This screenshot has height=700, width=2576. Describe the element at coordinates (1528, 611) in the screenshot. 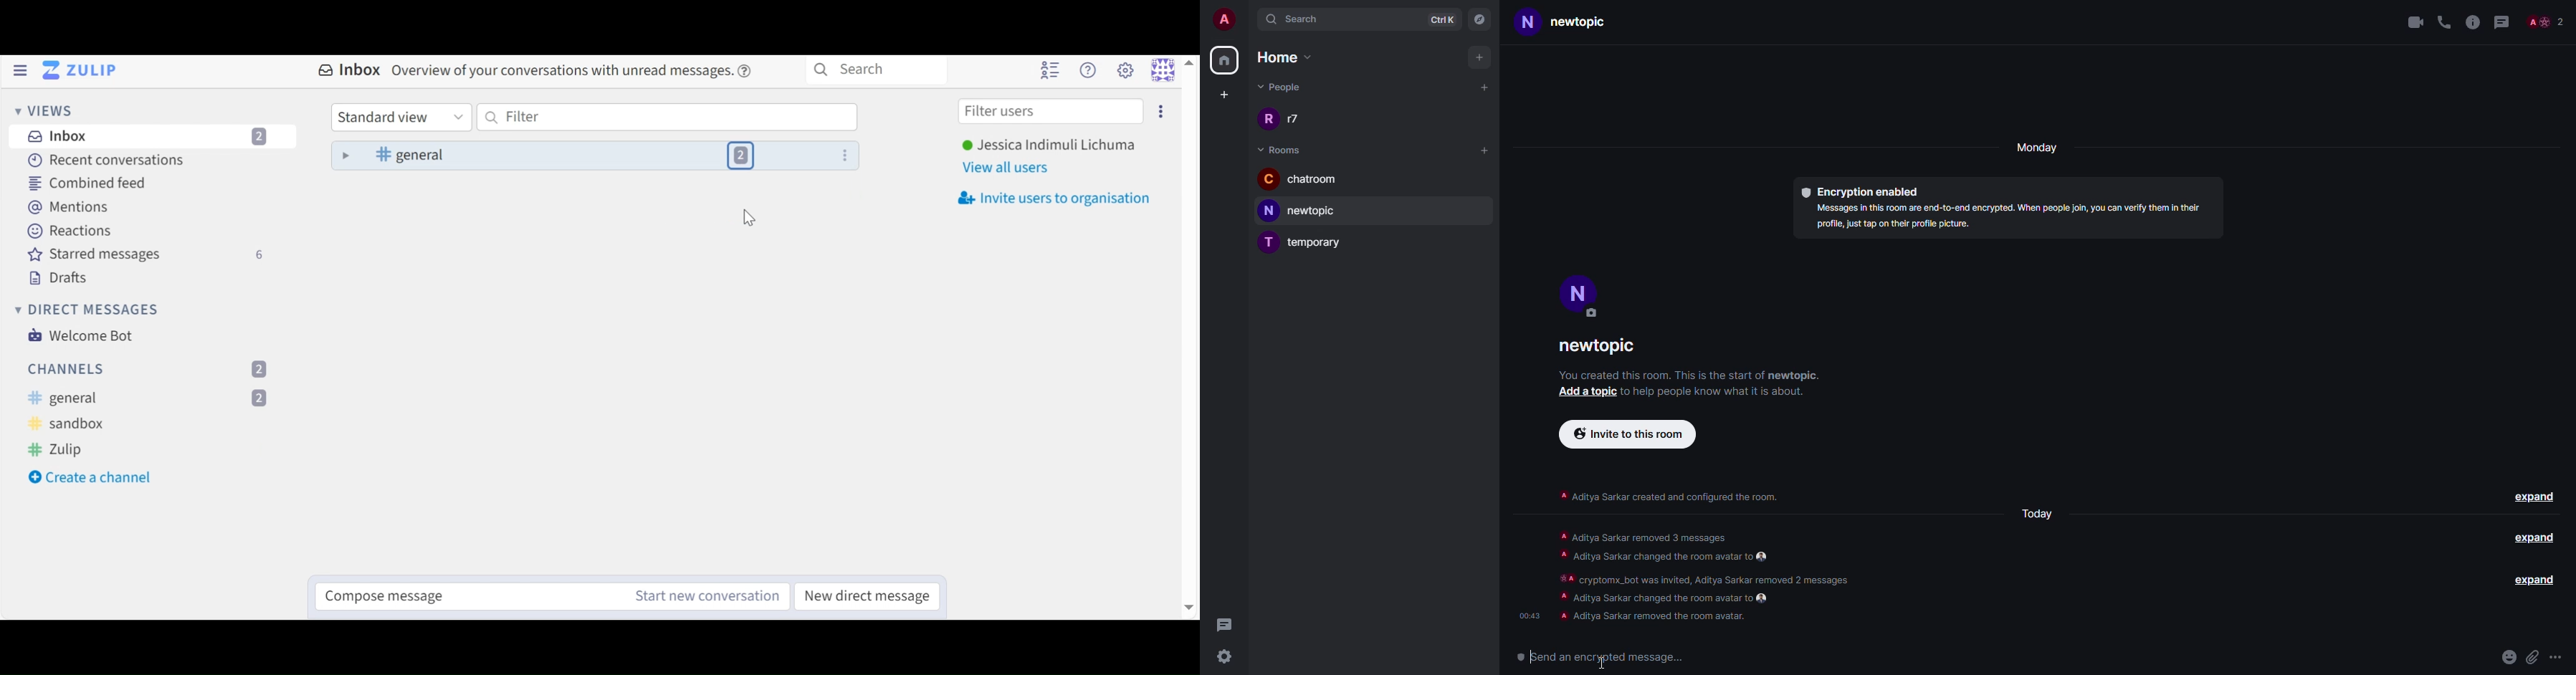

I see `time` at that location.